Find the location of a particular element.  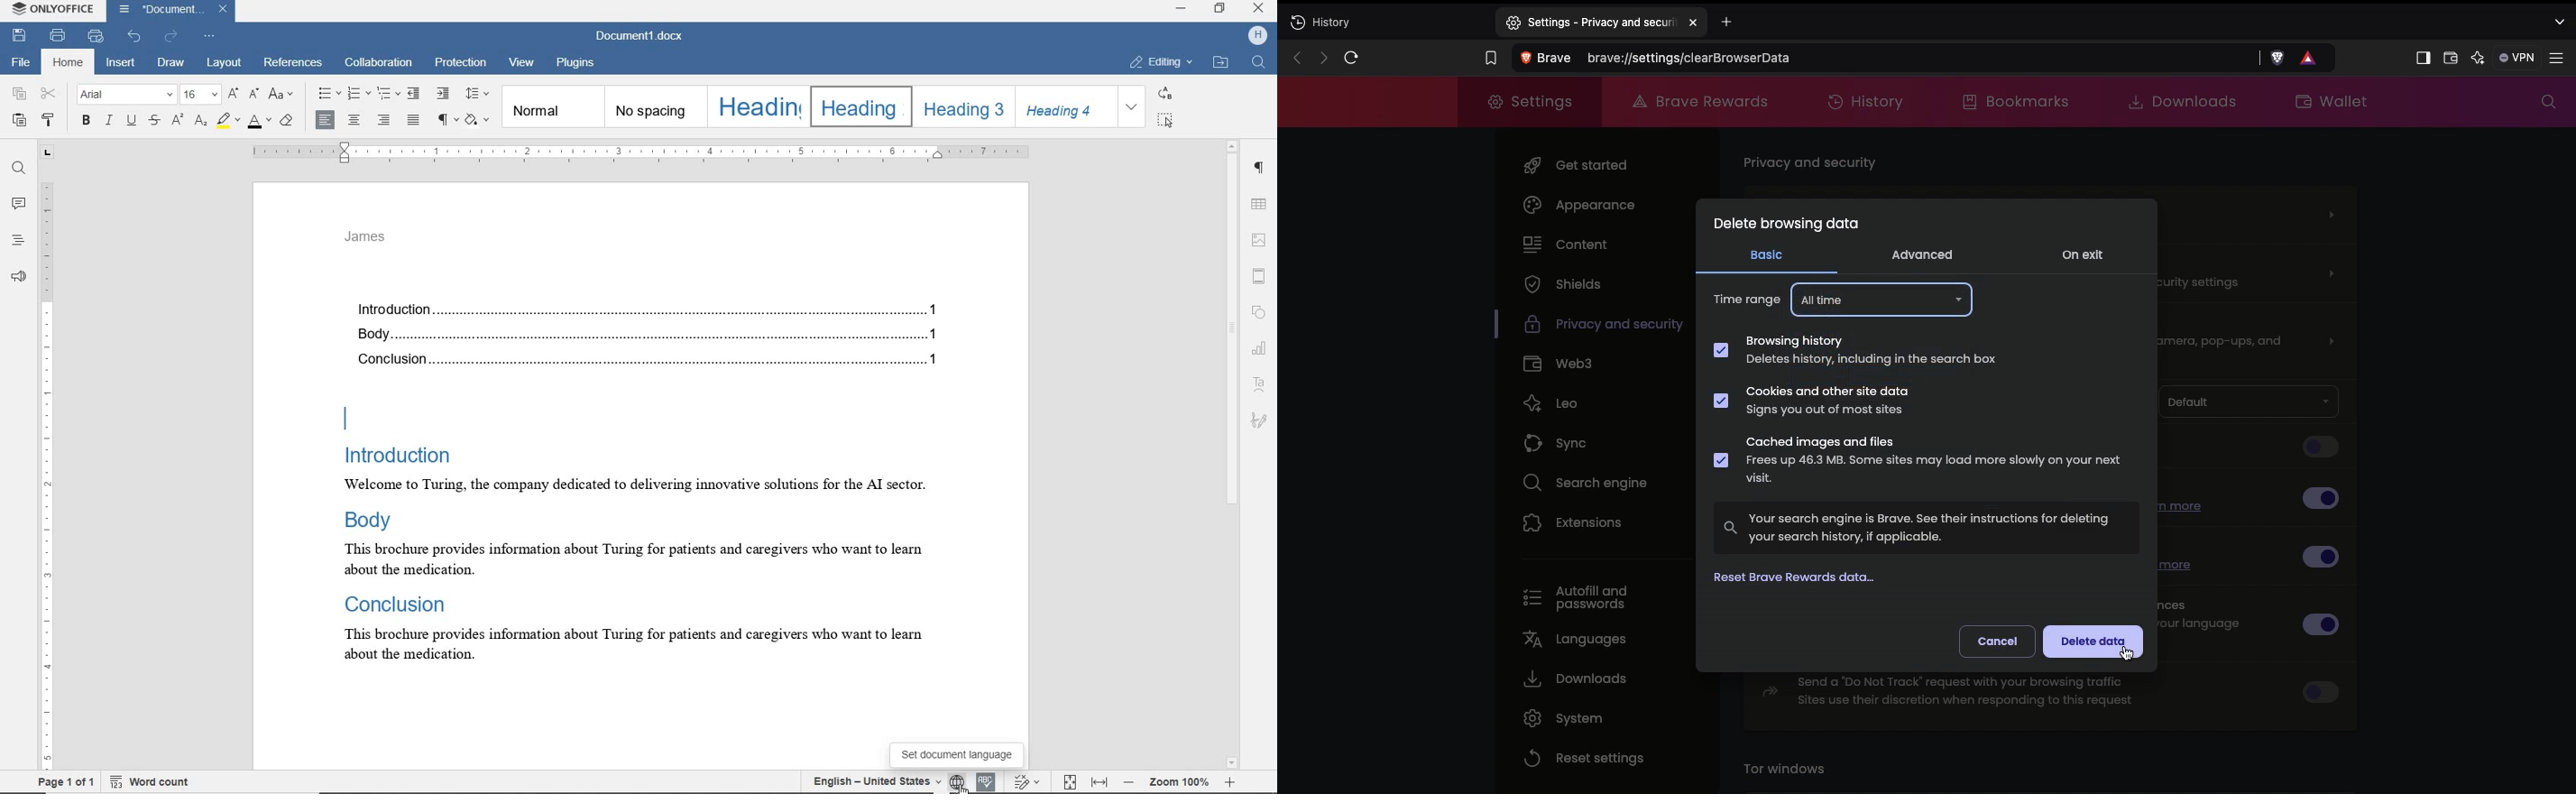

font color is located at coordinates (261, 119).